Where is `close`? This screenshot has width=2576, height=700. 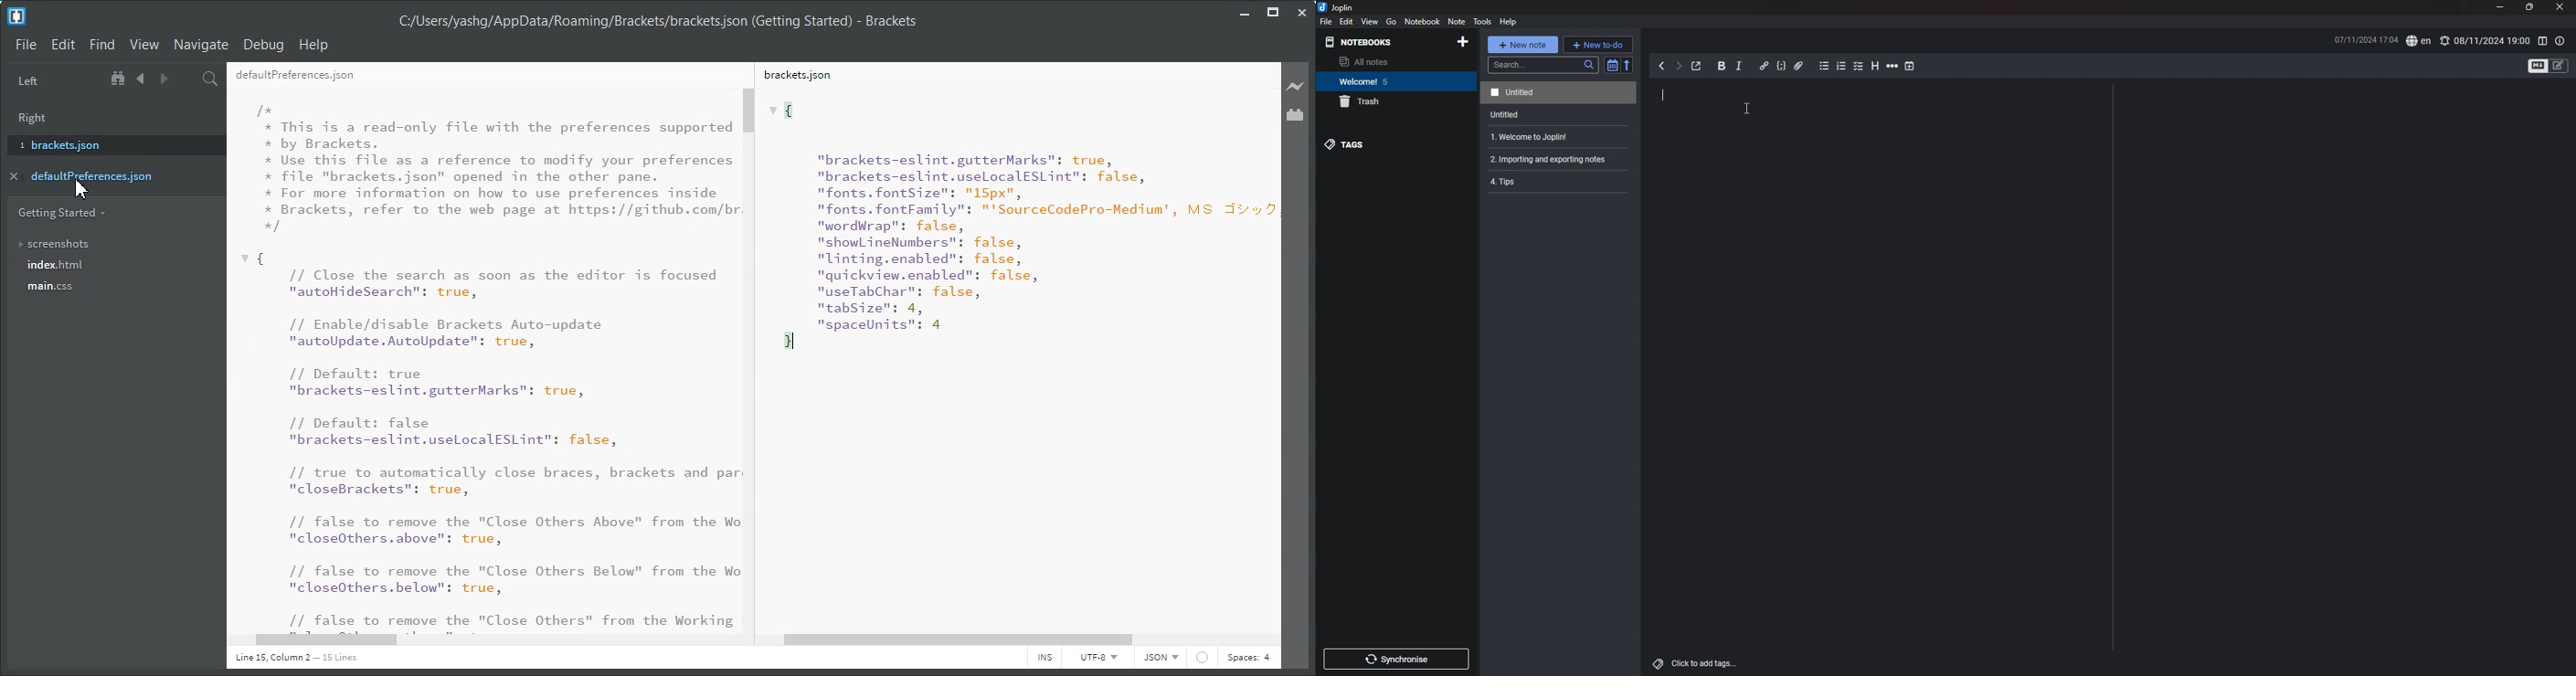 close is located at coordinates (2559, 7).